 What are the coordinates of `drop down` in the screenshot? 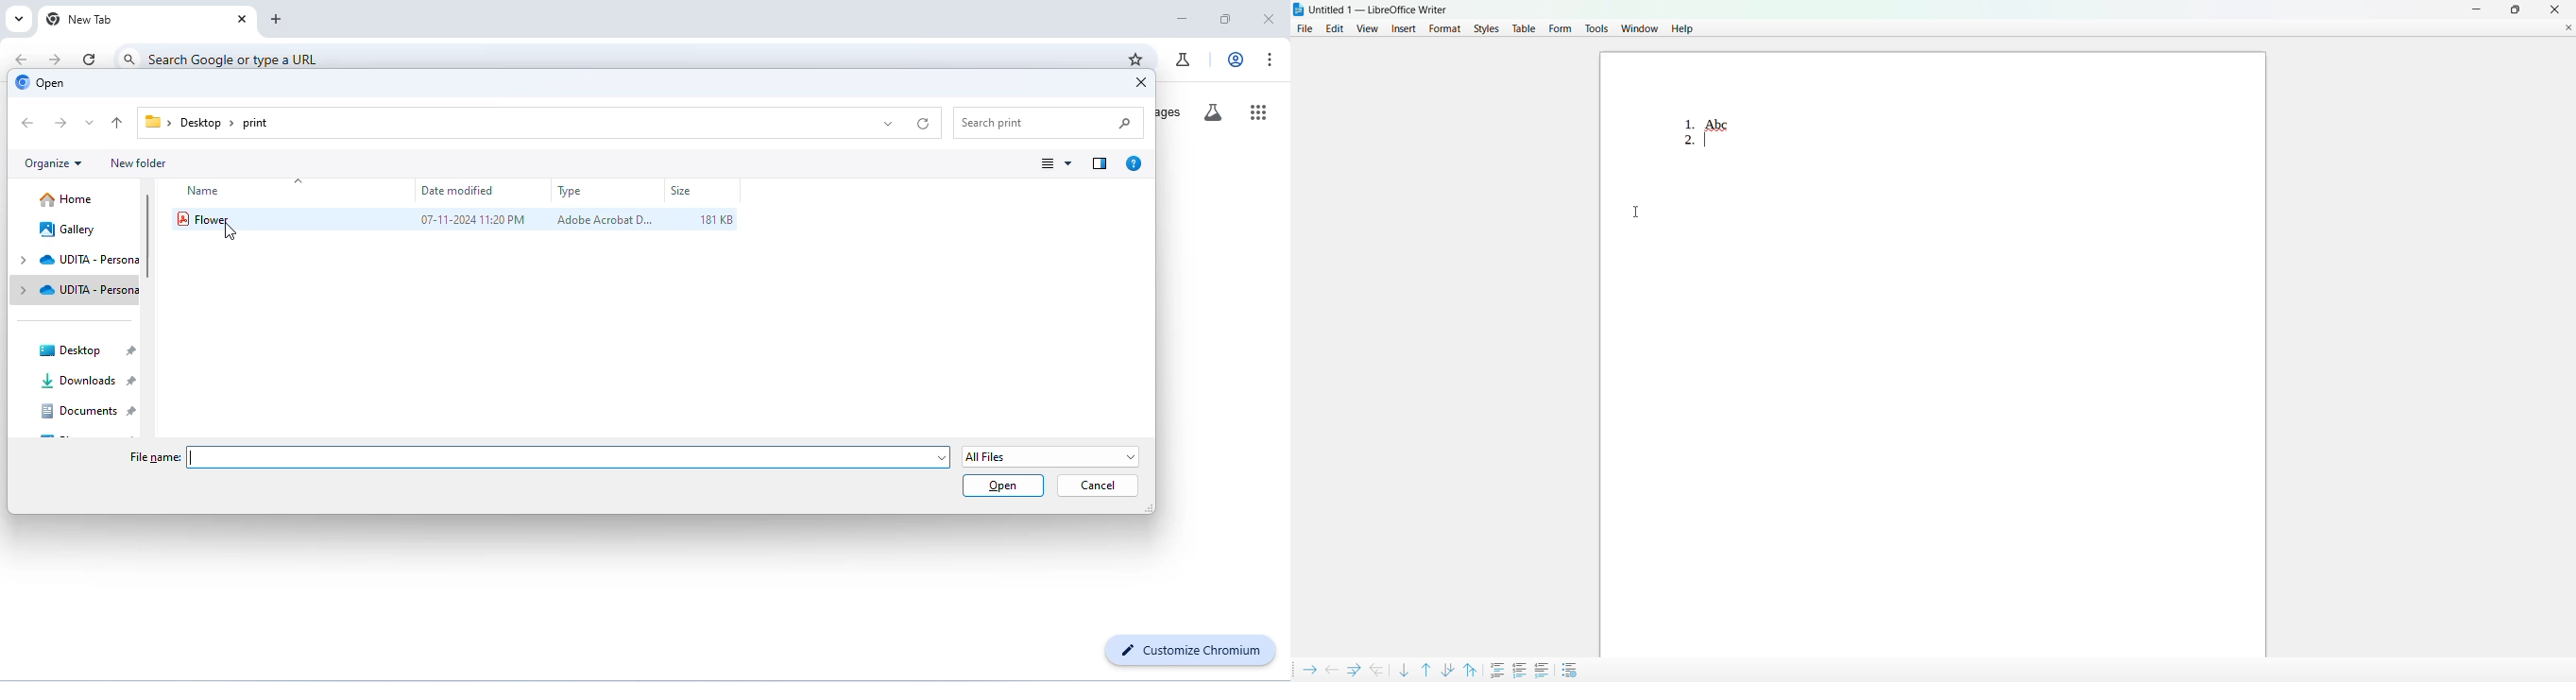 It's located at (26, 276).